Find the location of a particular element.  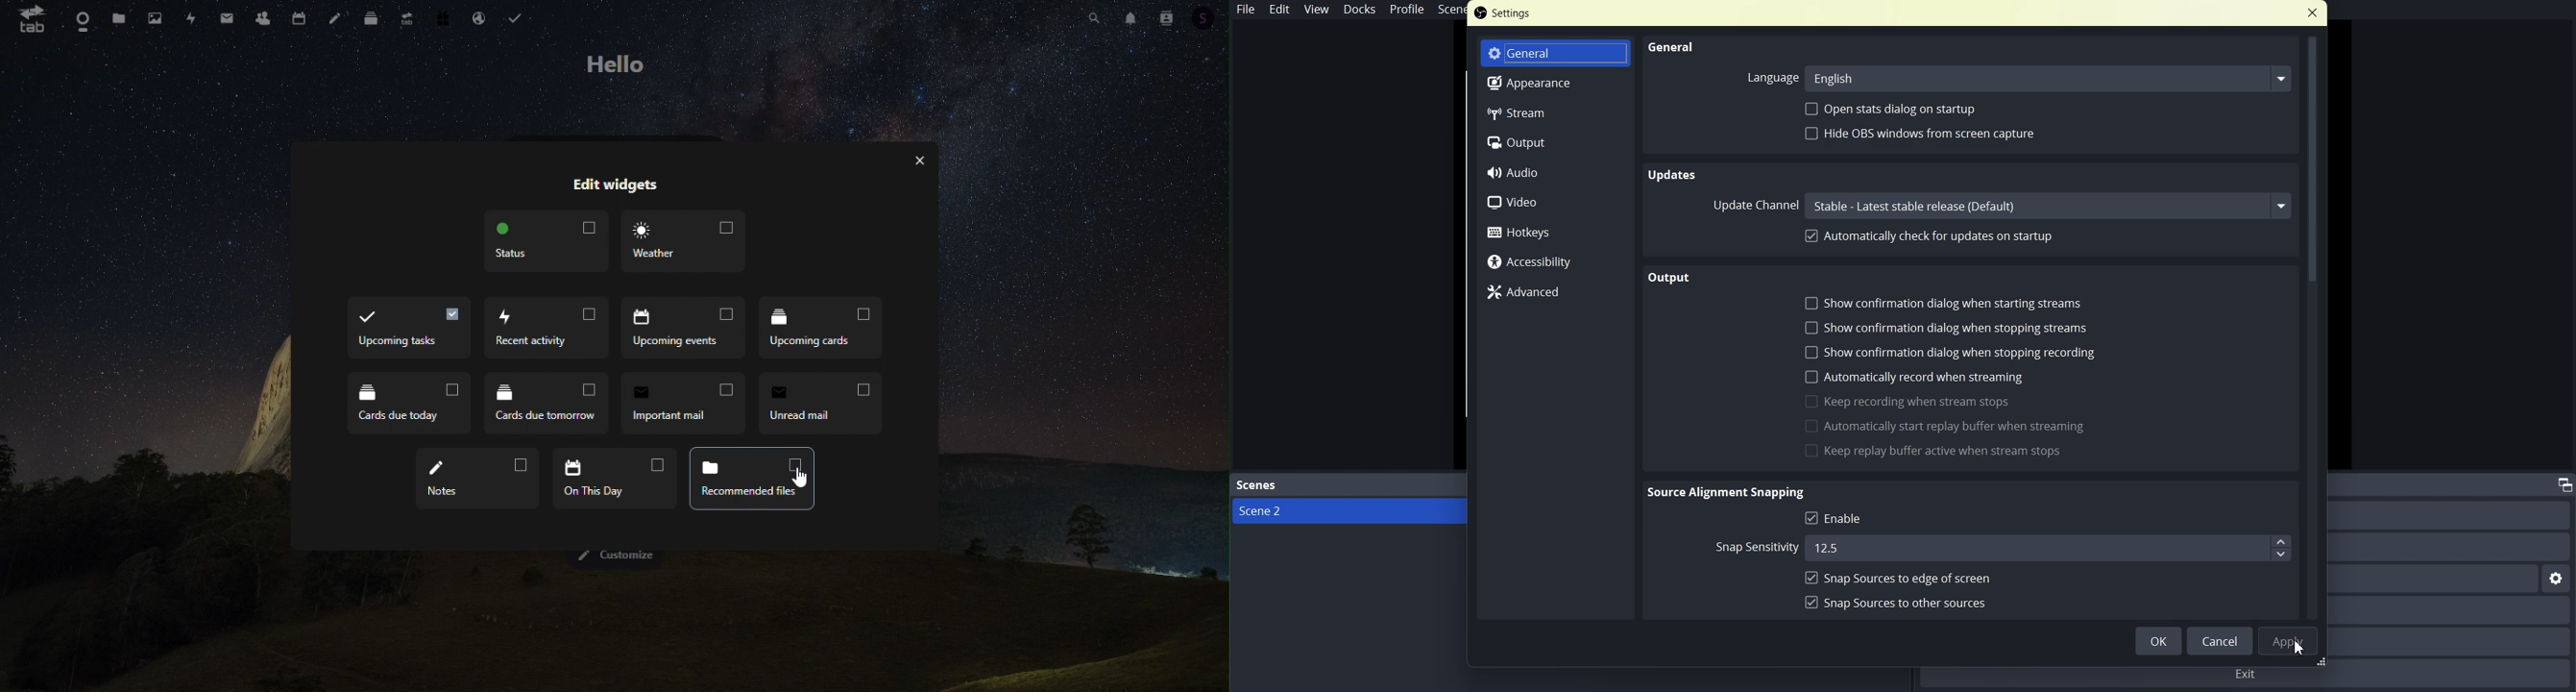

files is located at coordinates (118, 18).